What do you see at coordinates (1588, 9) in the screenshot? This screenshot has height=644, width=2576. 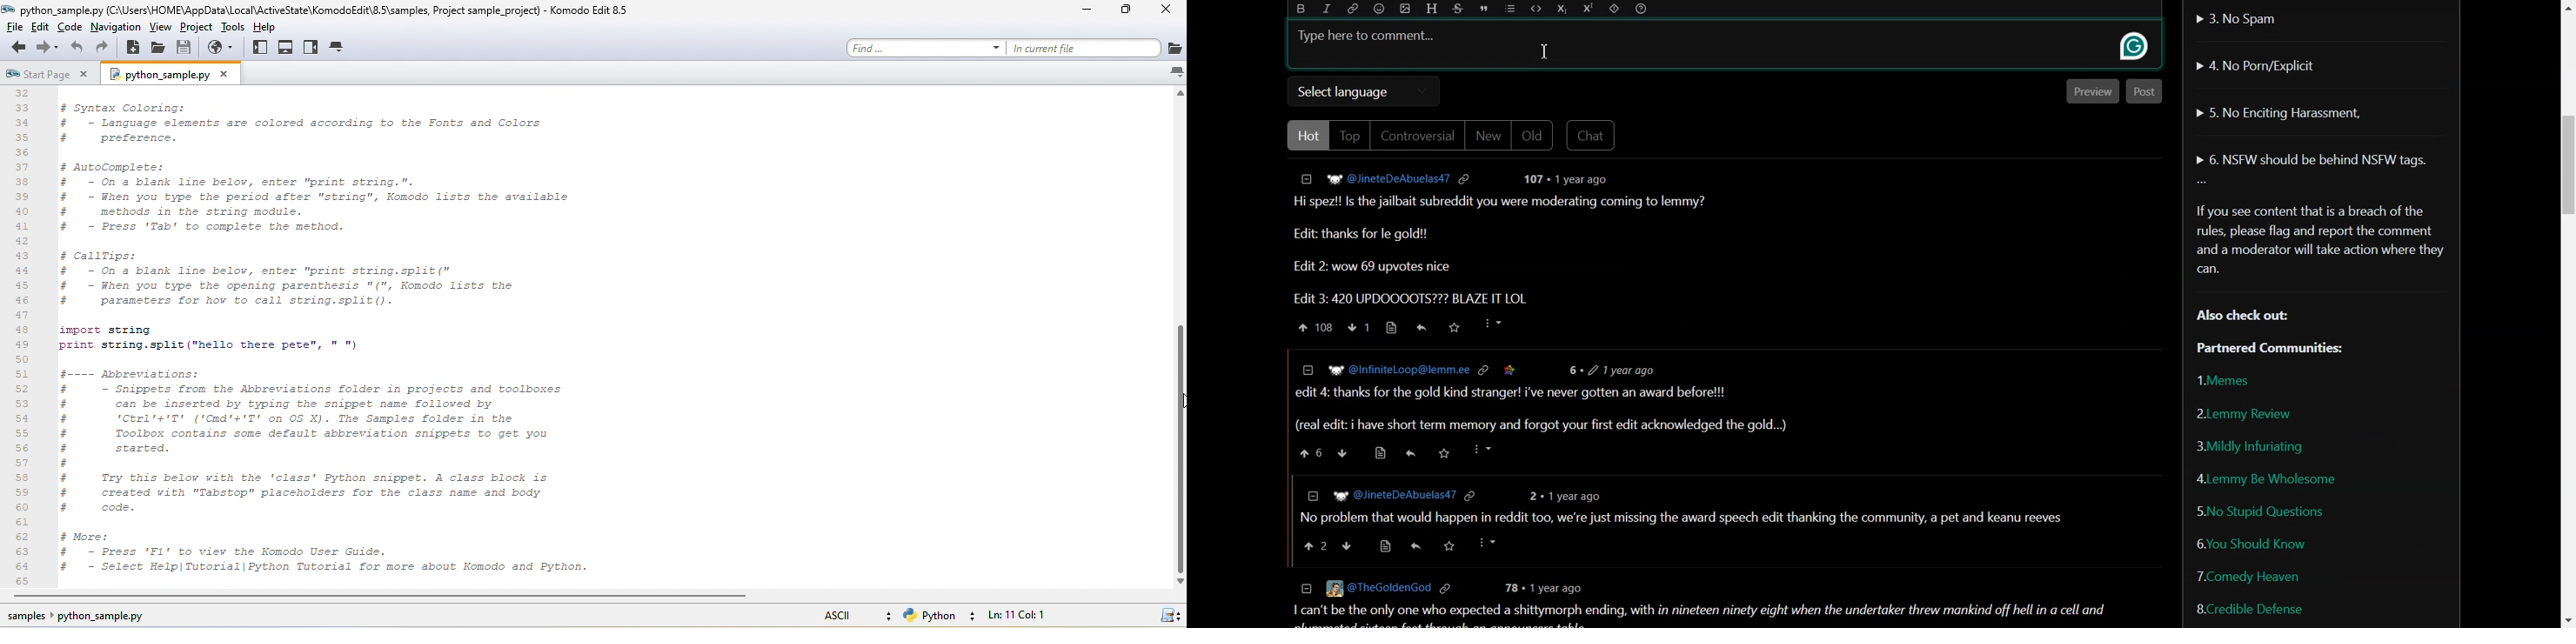 I see `Superscript` at bounding box center [1588, 9].